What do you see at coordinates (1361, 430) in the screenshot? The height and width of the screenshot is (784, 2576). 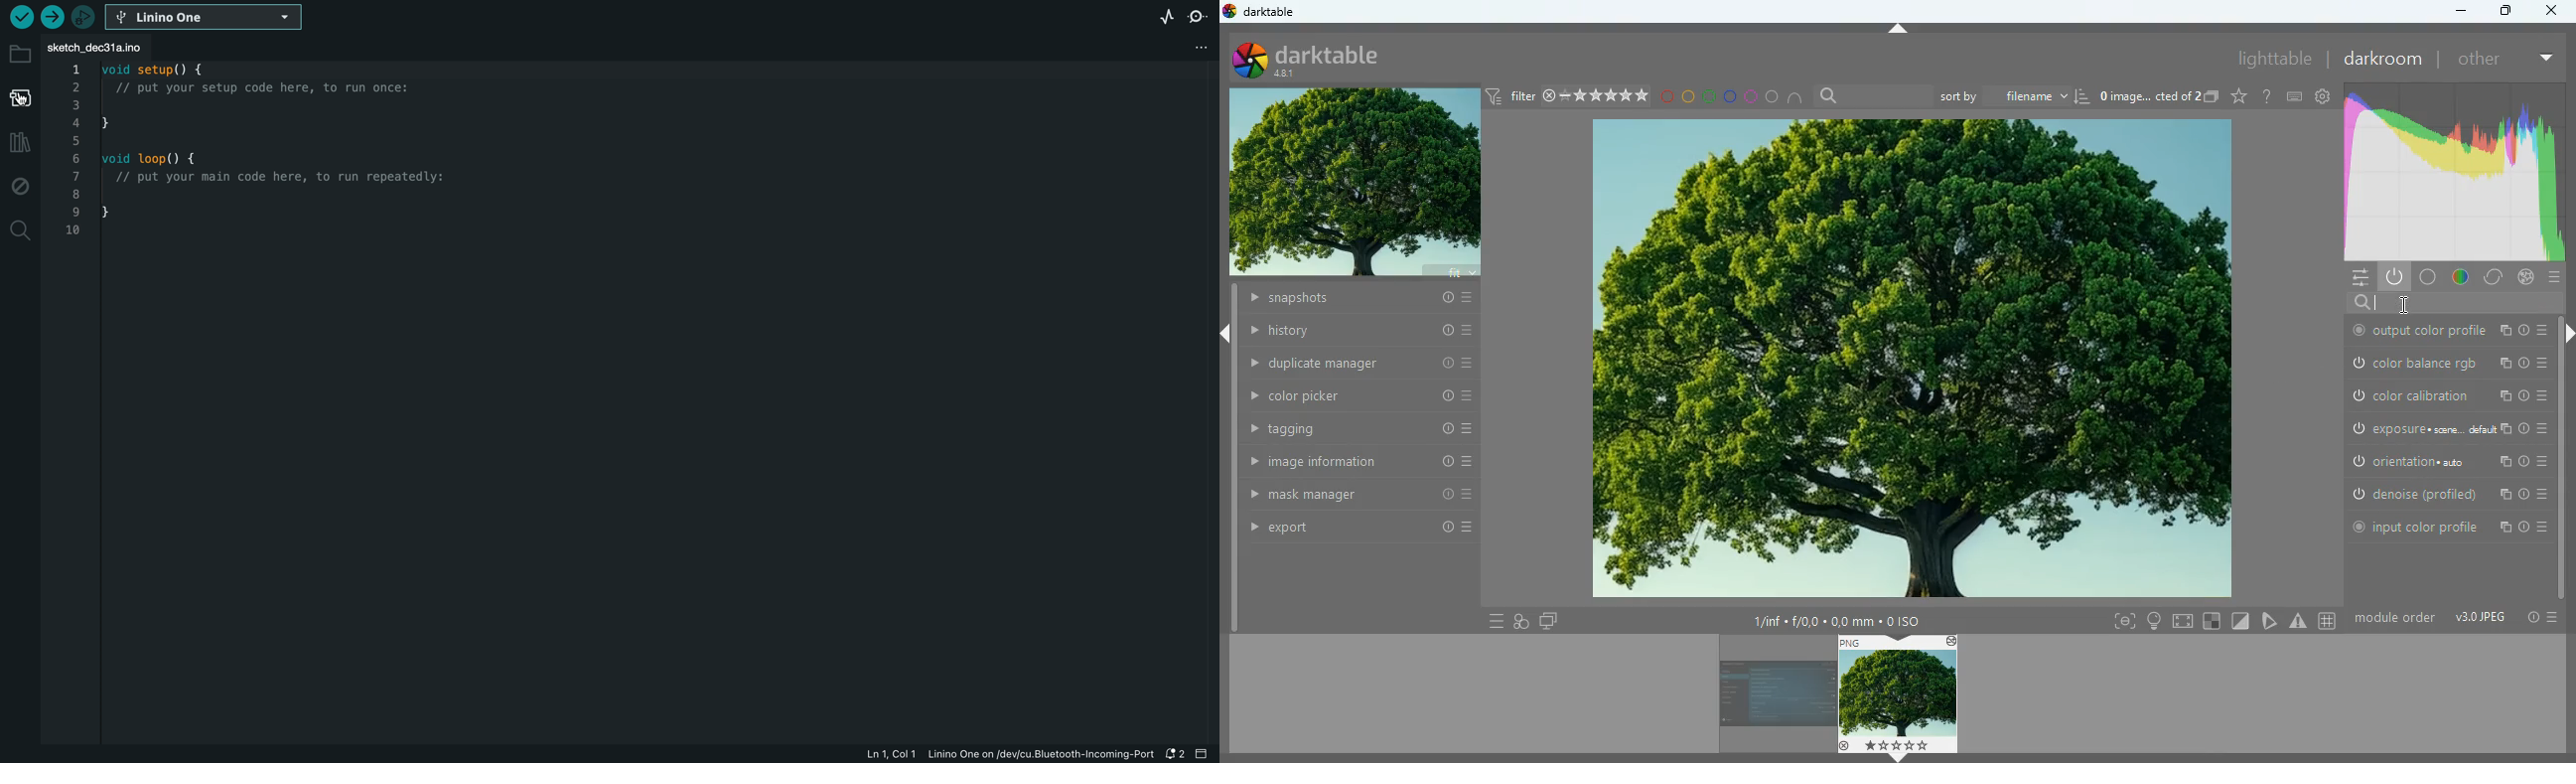 I see `tagging` at bounding box center [1361, 430].